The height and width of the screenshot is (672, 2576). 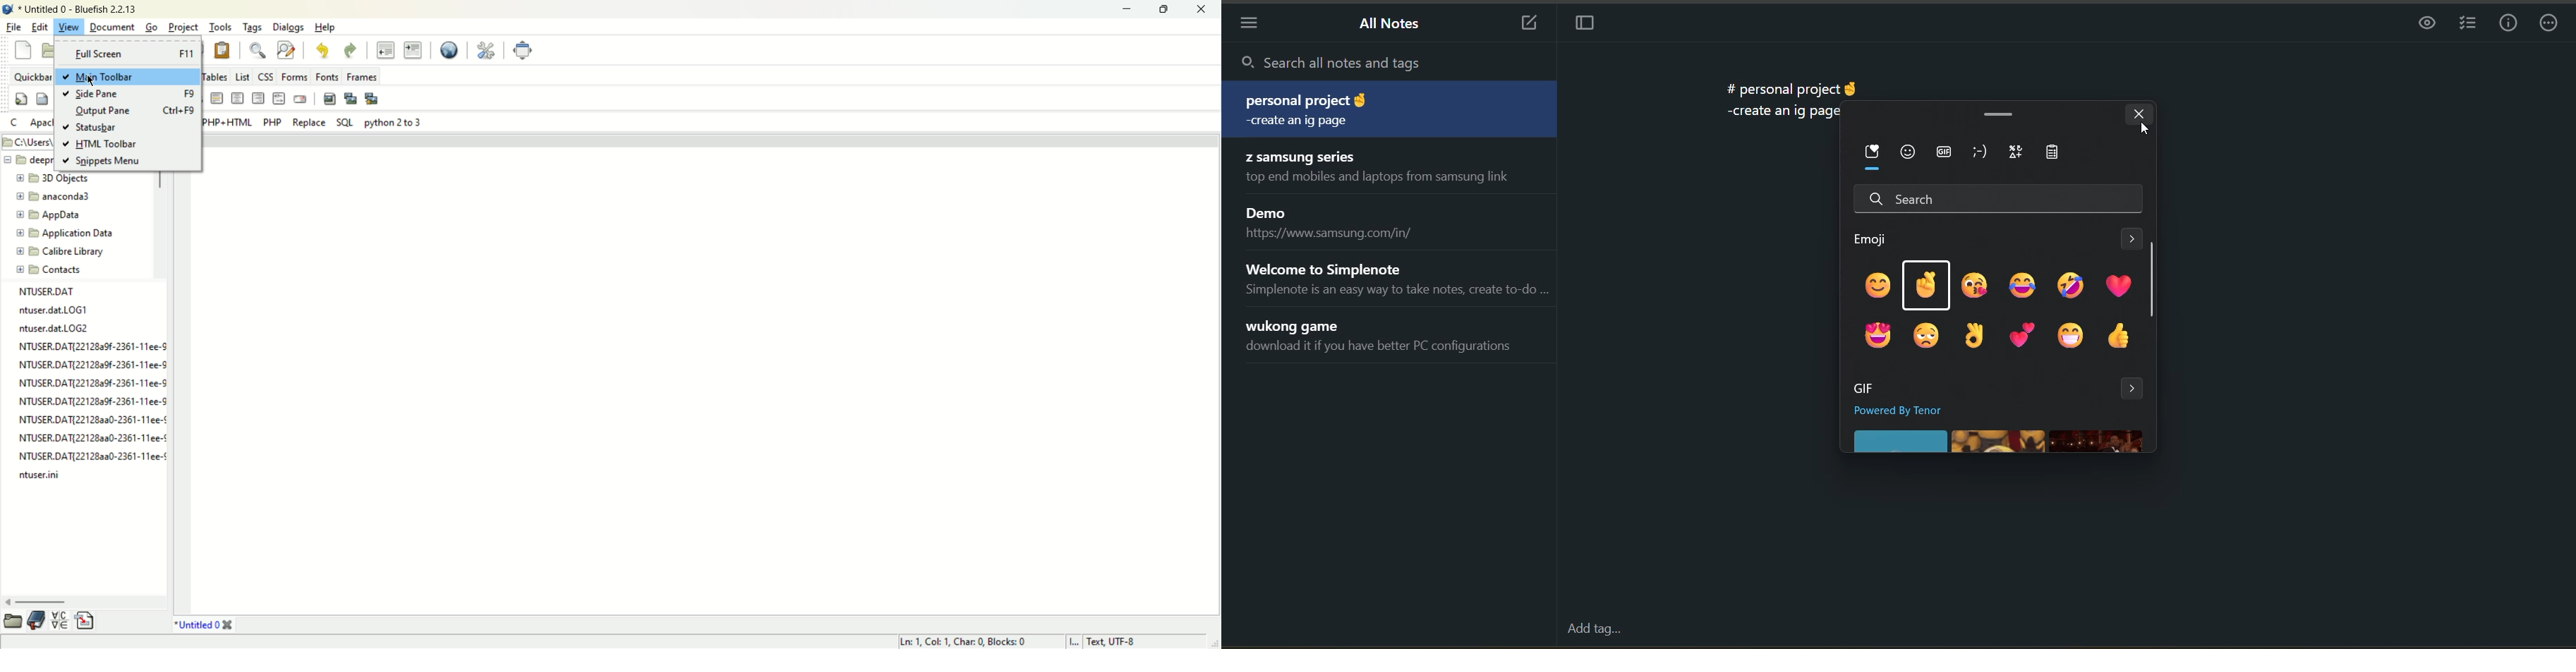 I want to click on title, so click(x=78, y=10).